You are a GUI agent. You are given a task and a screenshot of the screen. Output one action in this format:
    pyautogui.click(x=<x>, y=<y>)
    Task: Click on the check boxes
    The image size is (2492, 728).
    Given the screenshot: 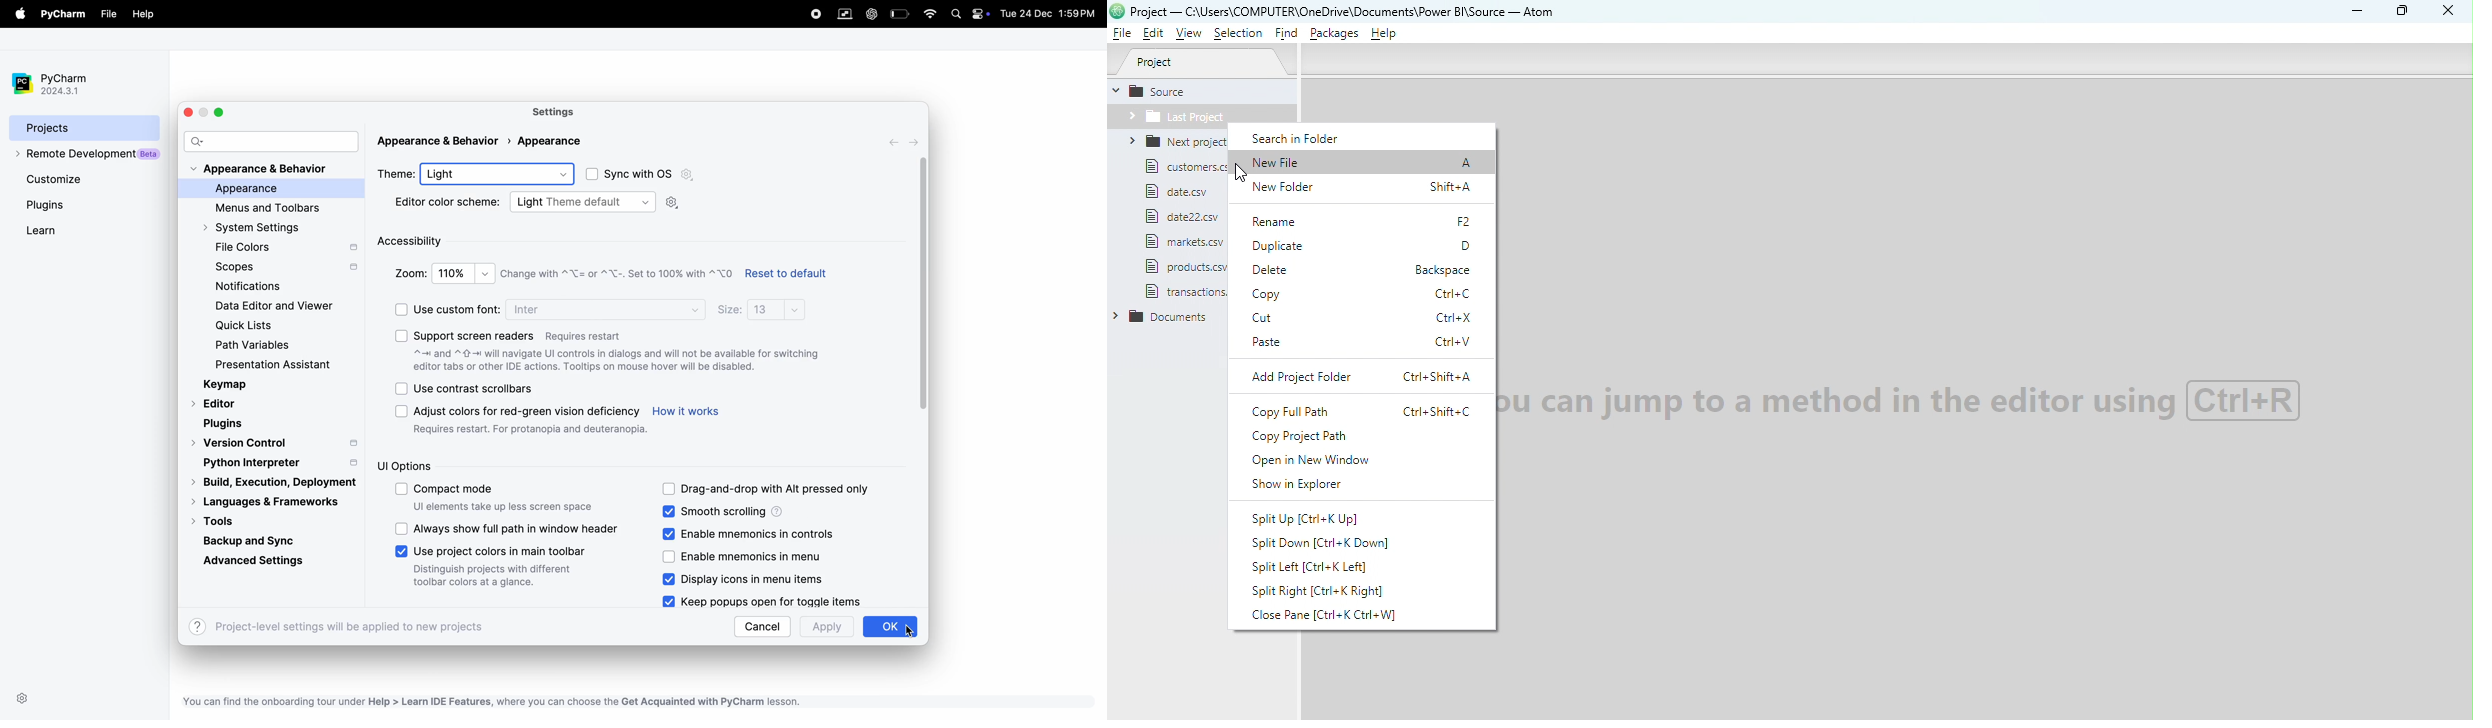 What is the action you would take?
    pyautogui.click(x=401, y=335)
    